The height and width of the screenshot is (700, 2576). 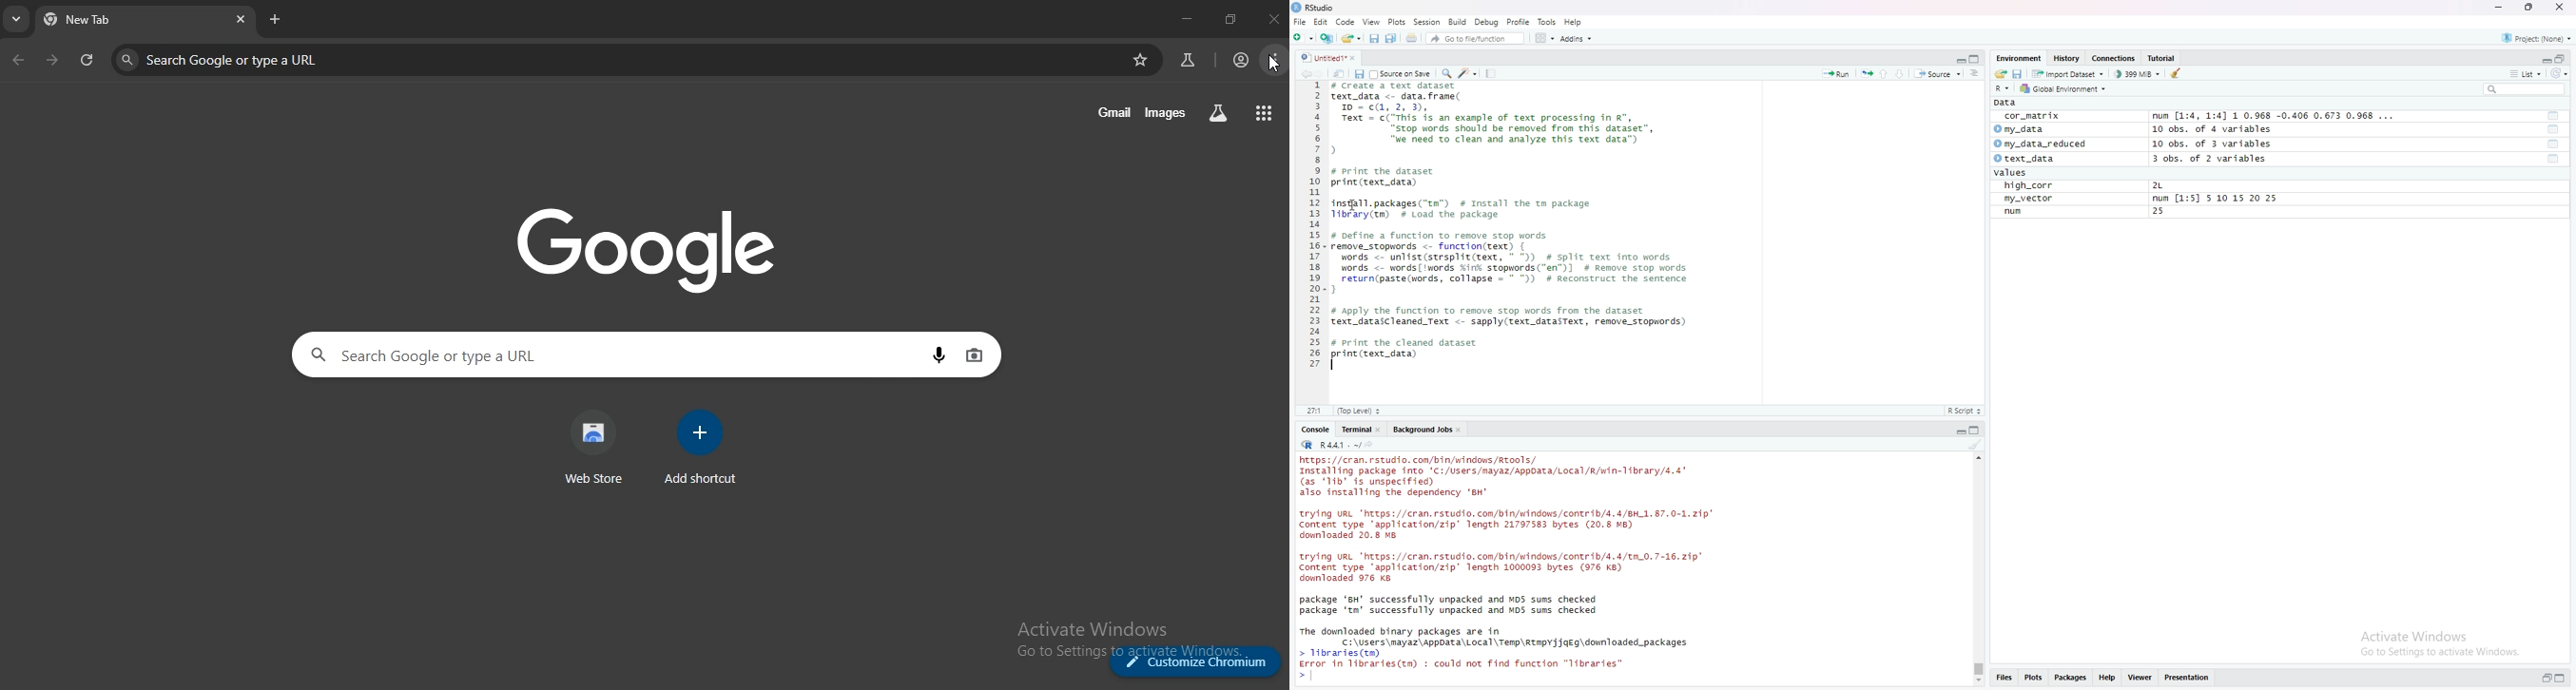 What do you see at coordinates (2277, 115) in the screenshot?
I see `num [1:4, 1:4] 1 0.968 -0.406 0.673 0.968 ...` at bounding box center [2277, 115].